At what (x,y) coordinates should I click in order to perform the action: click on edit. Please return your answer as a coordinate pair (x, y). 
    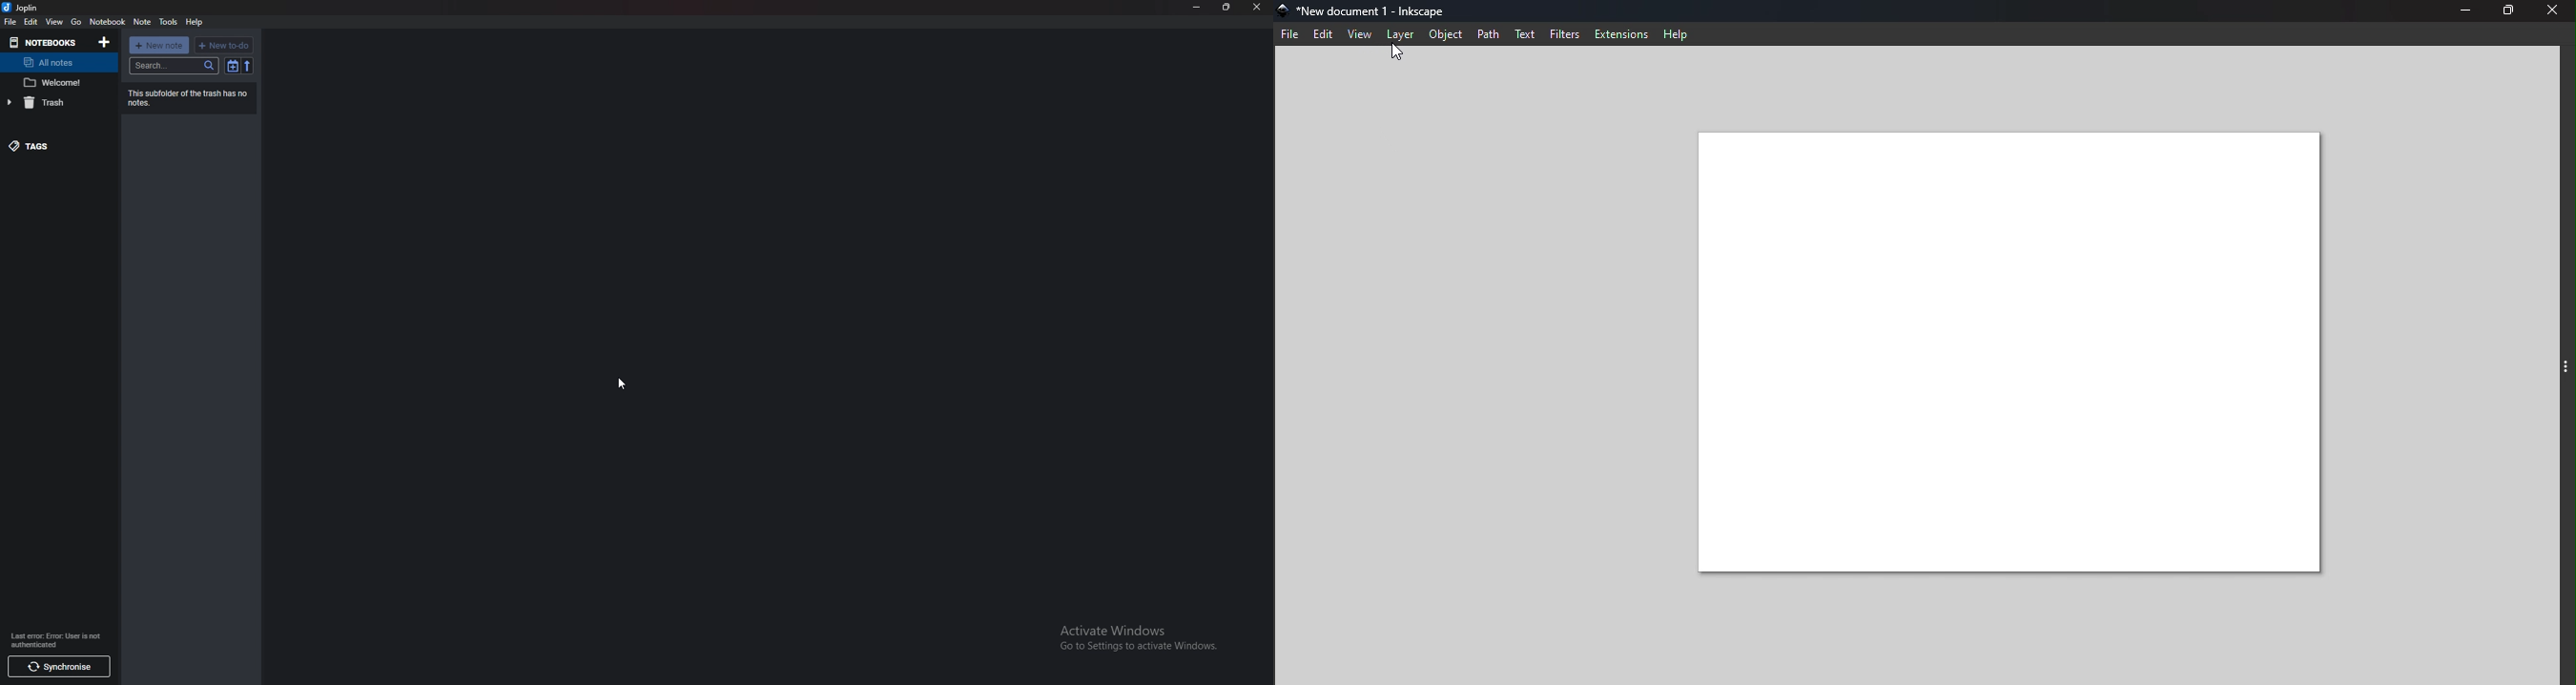
    Looking at the image, I should click on (32, 21).